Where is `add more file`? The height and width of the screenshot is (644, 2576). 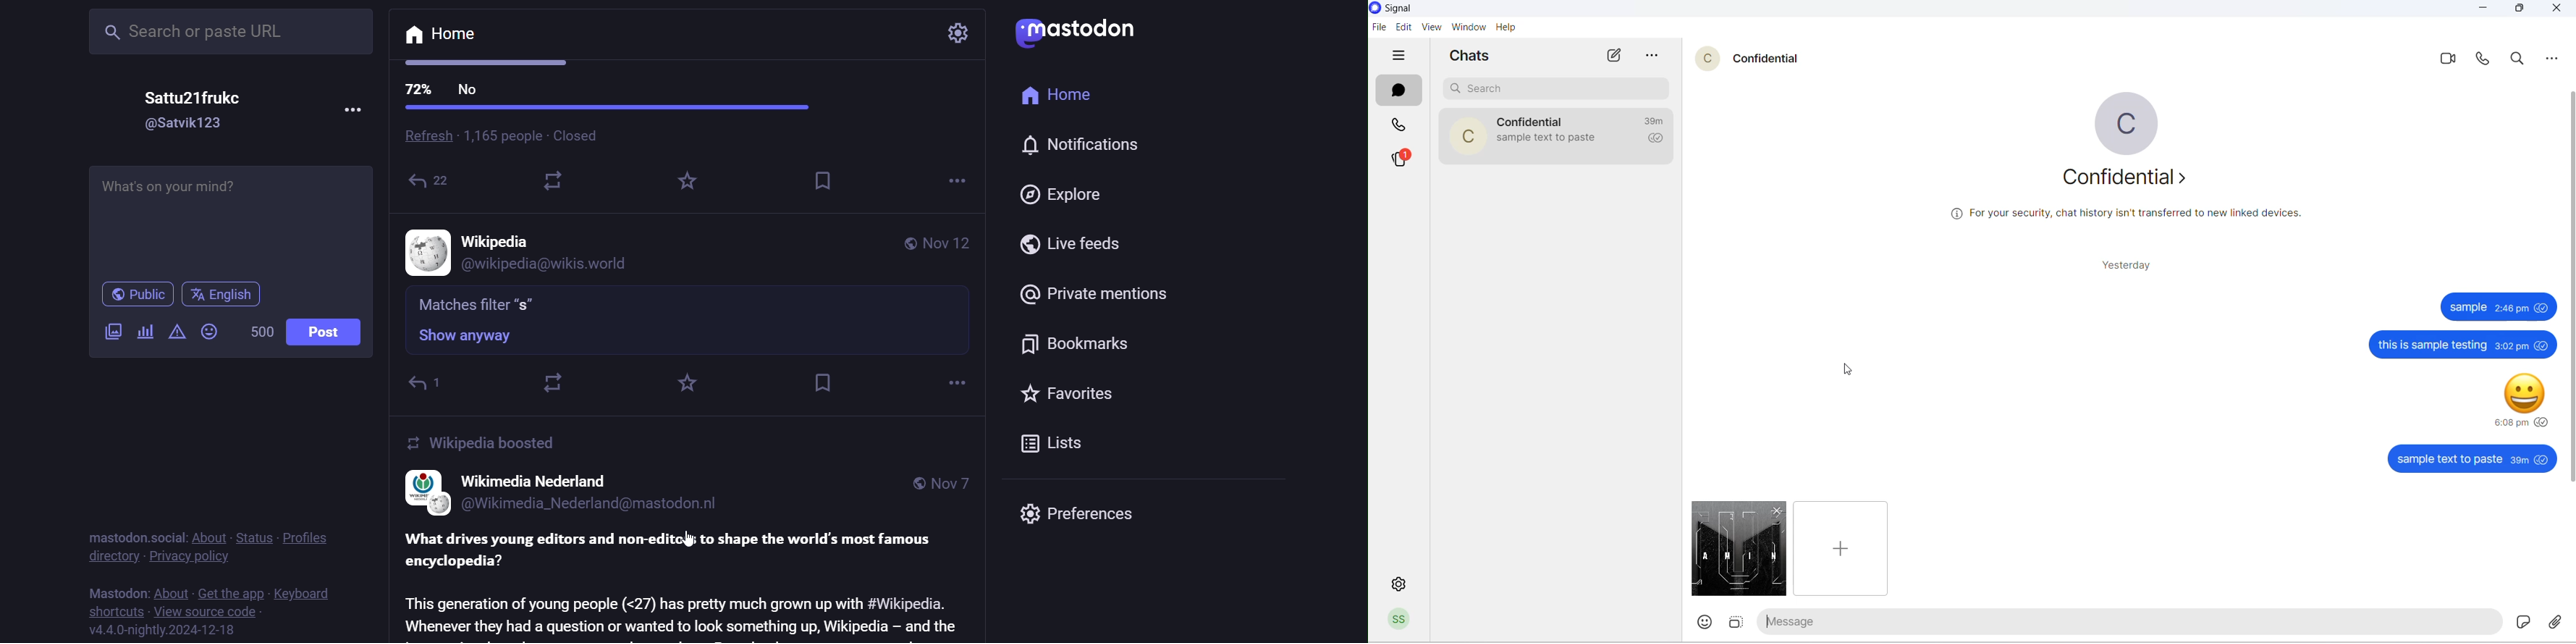
add more file is located at coordinates (1839, 547).